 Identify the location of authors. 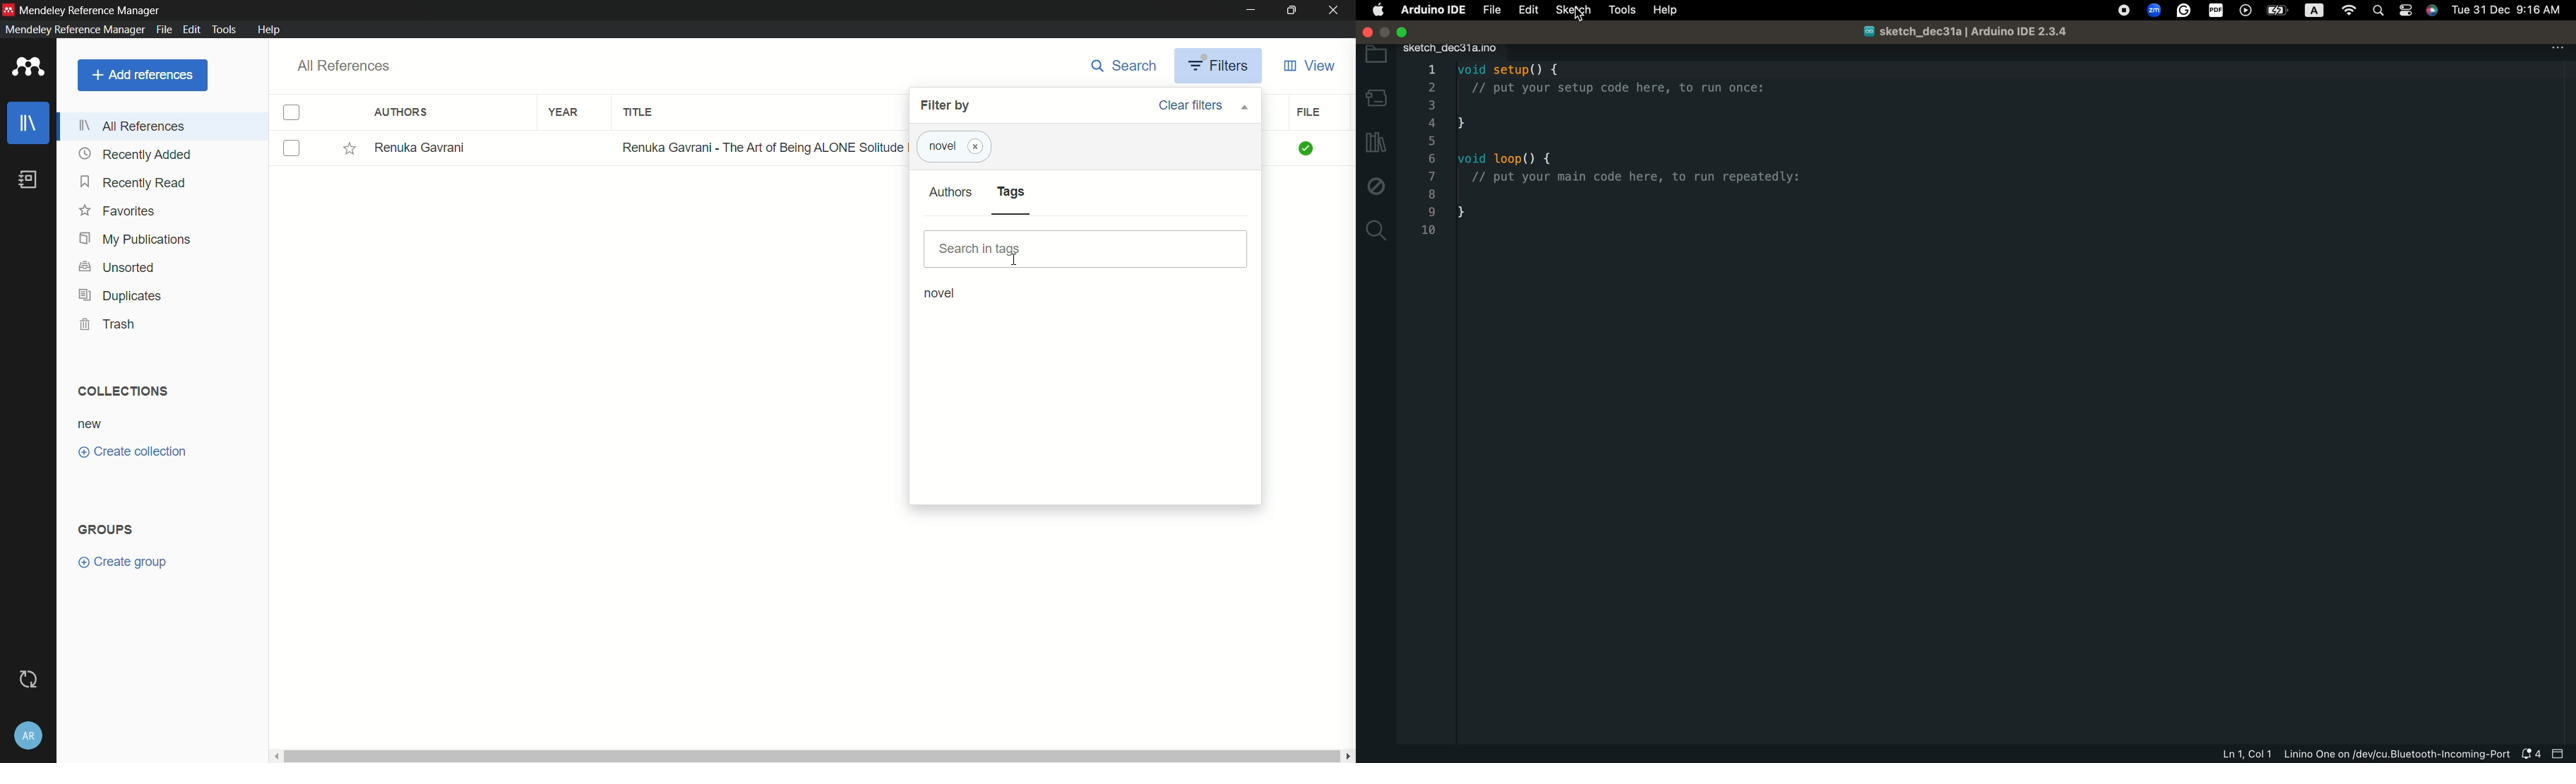
(400, 112).